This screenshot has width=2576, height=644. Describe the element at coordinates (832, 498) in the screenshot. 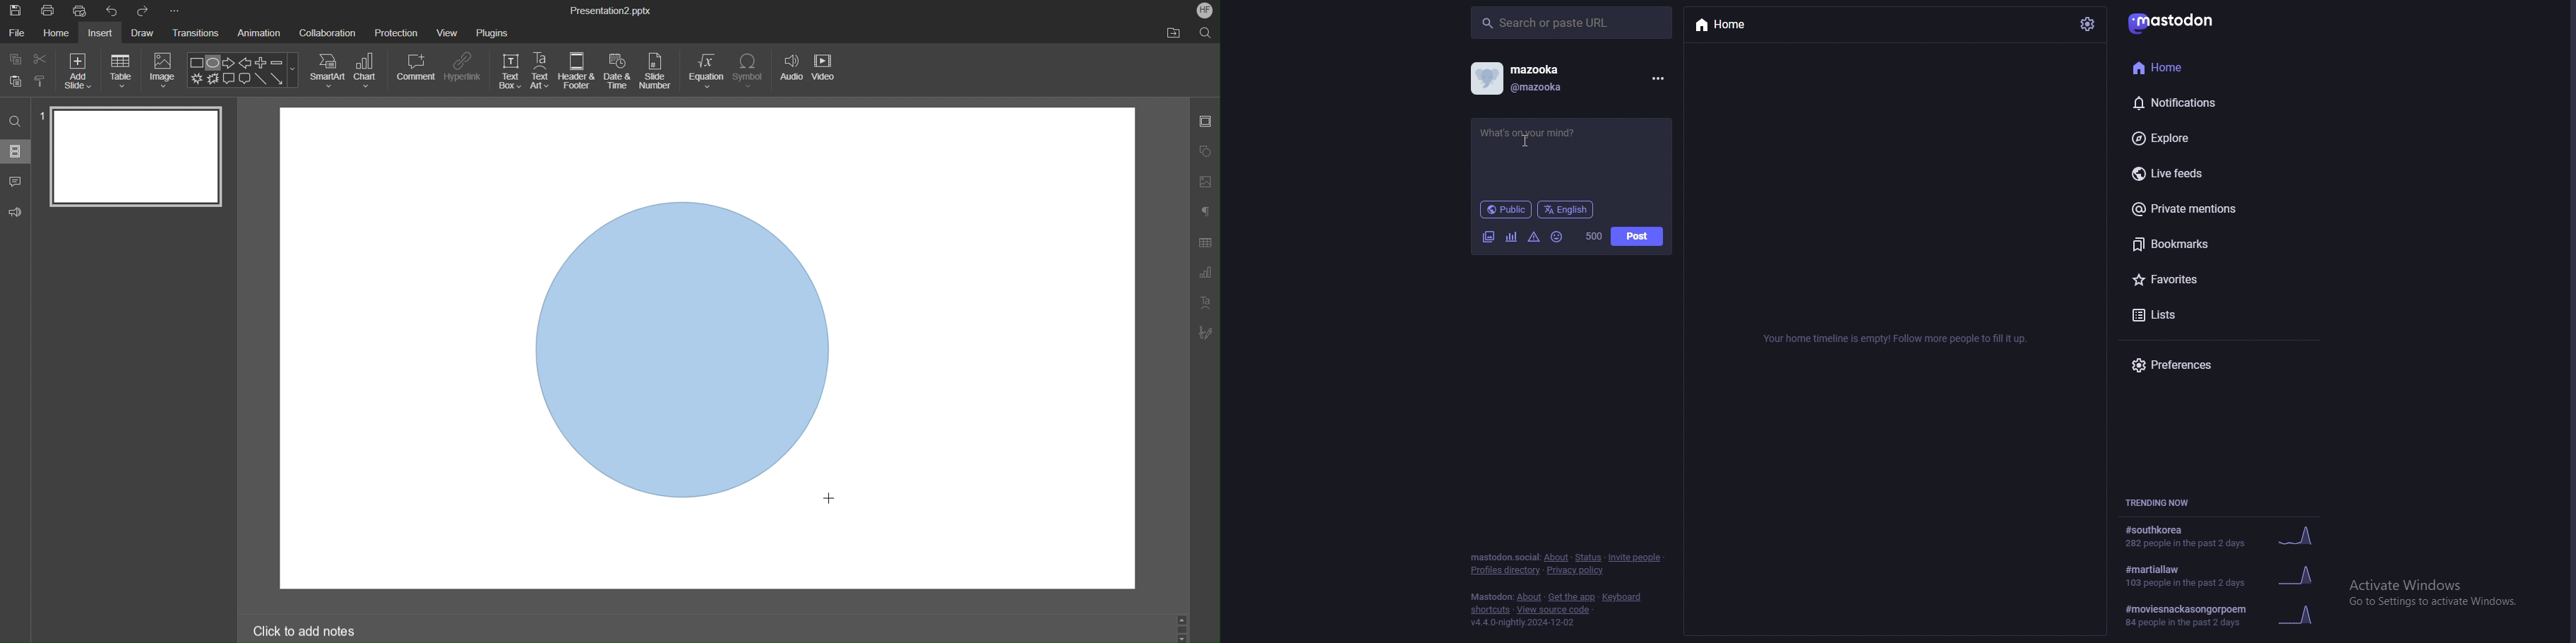

I see `Cursor` at that location.